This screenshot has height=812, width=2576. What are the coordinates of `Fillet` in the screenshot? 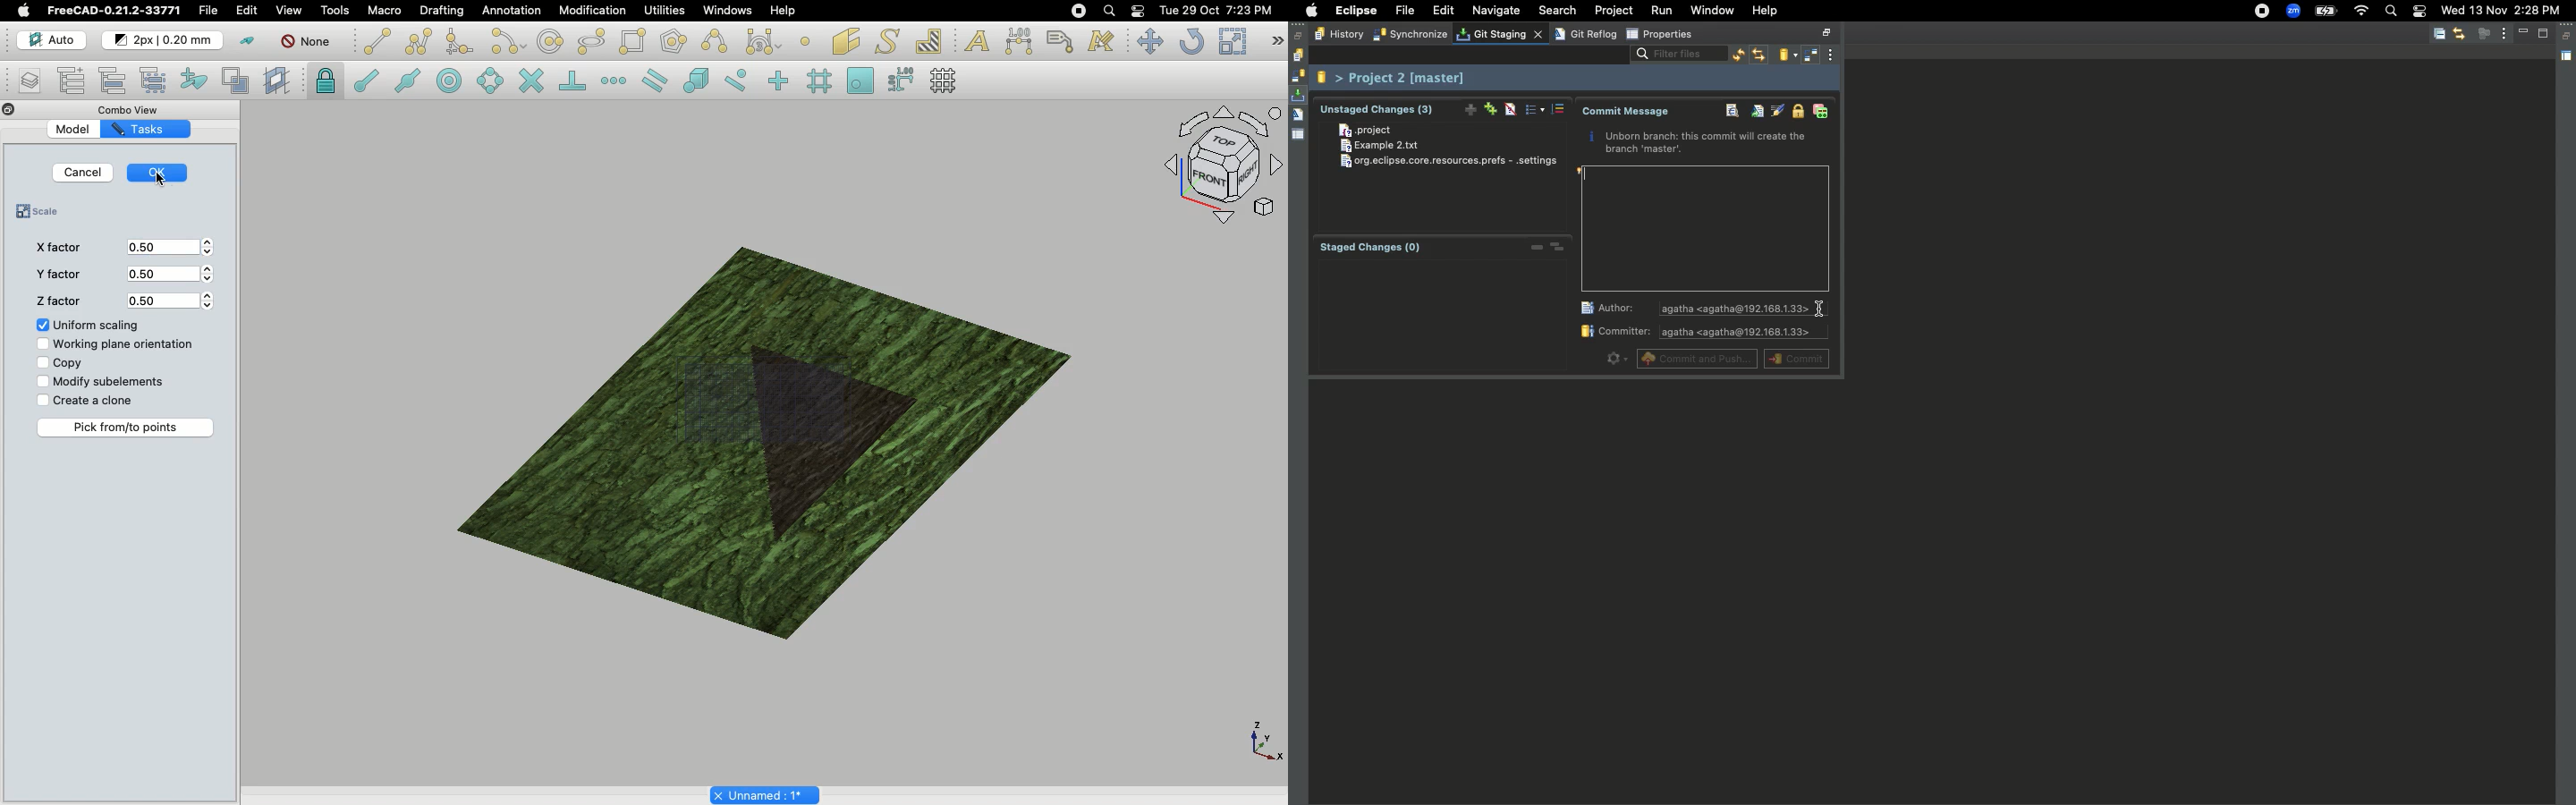 It's located at (459, 42).